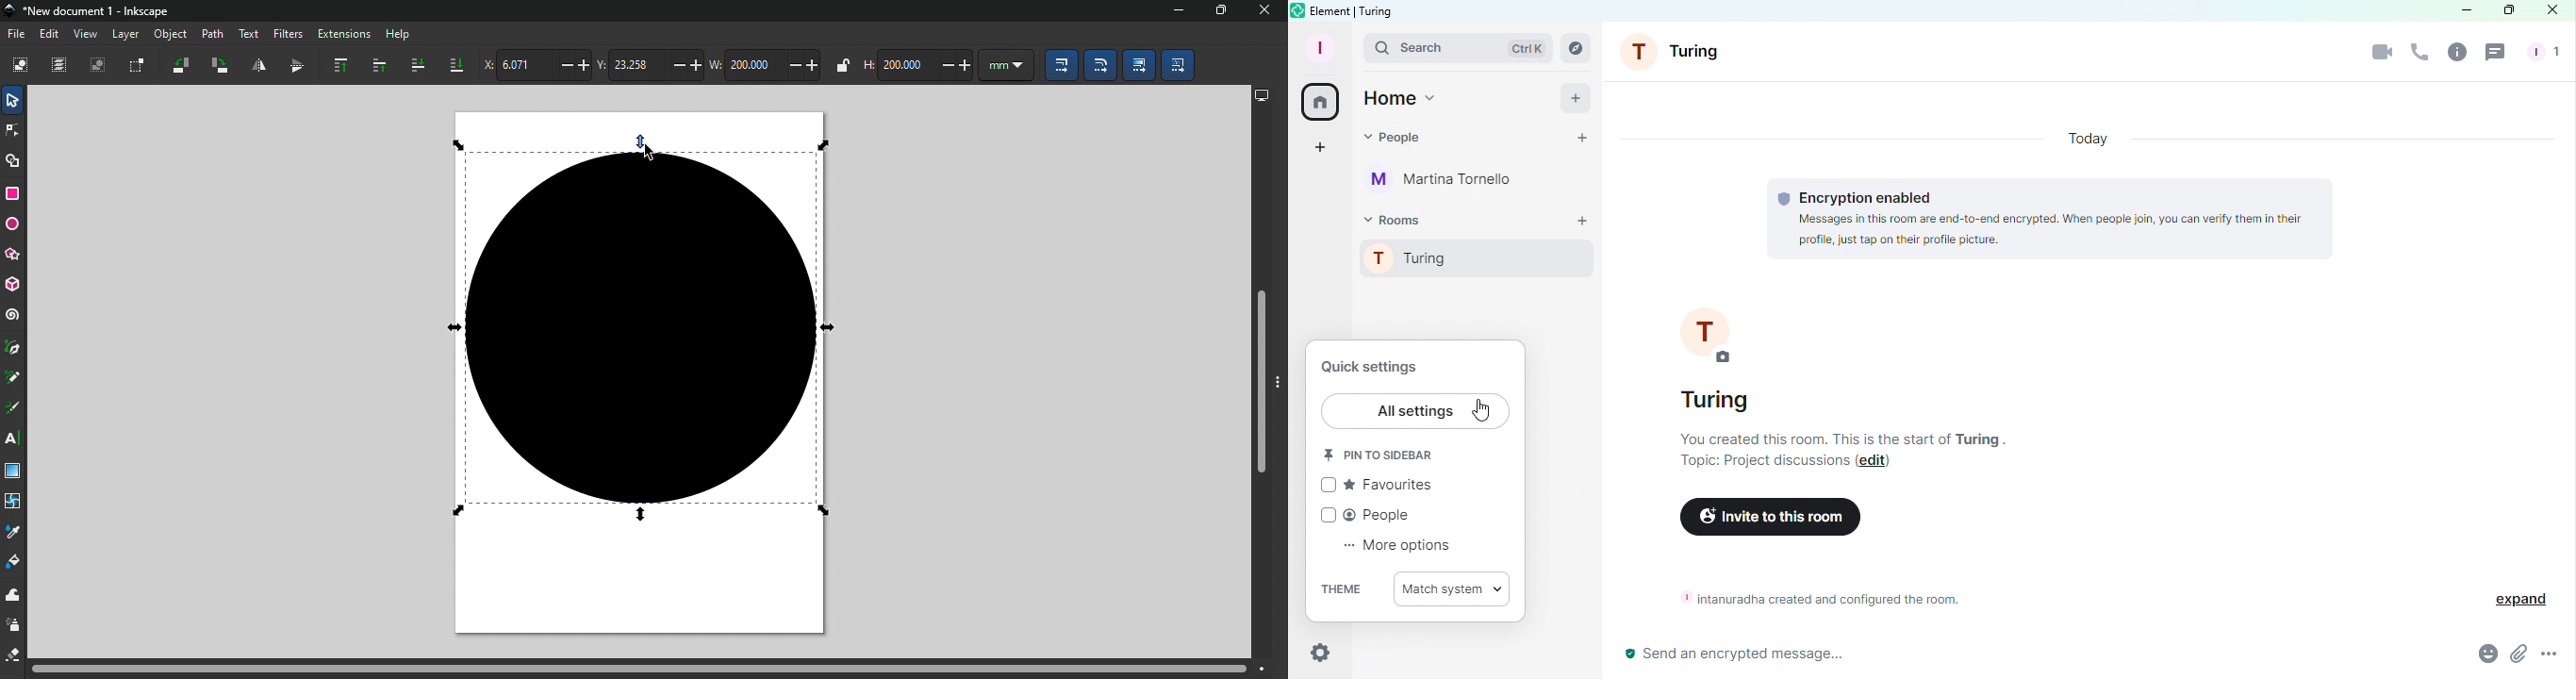  I want to click on Lower selection to bottom, so click(454, 67).